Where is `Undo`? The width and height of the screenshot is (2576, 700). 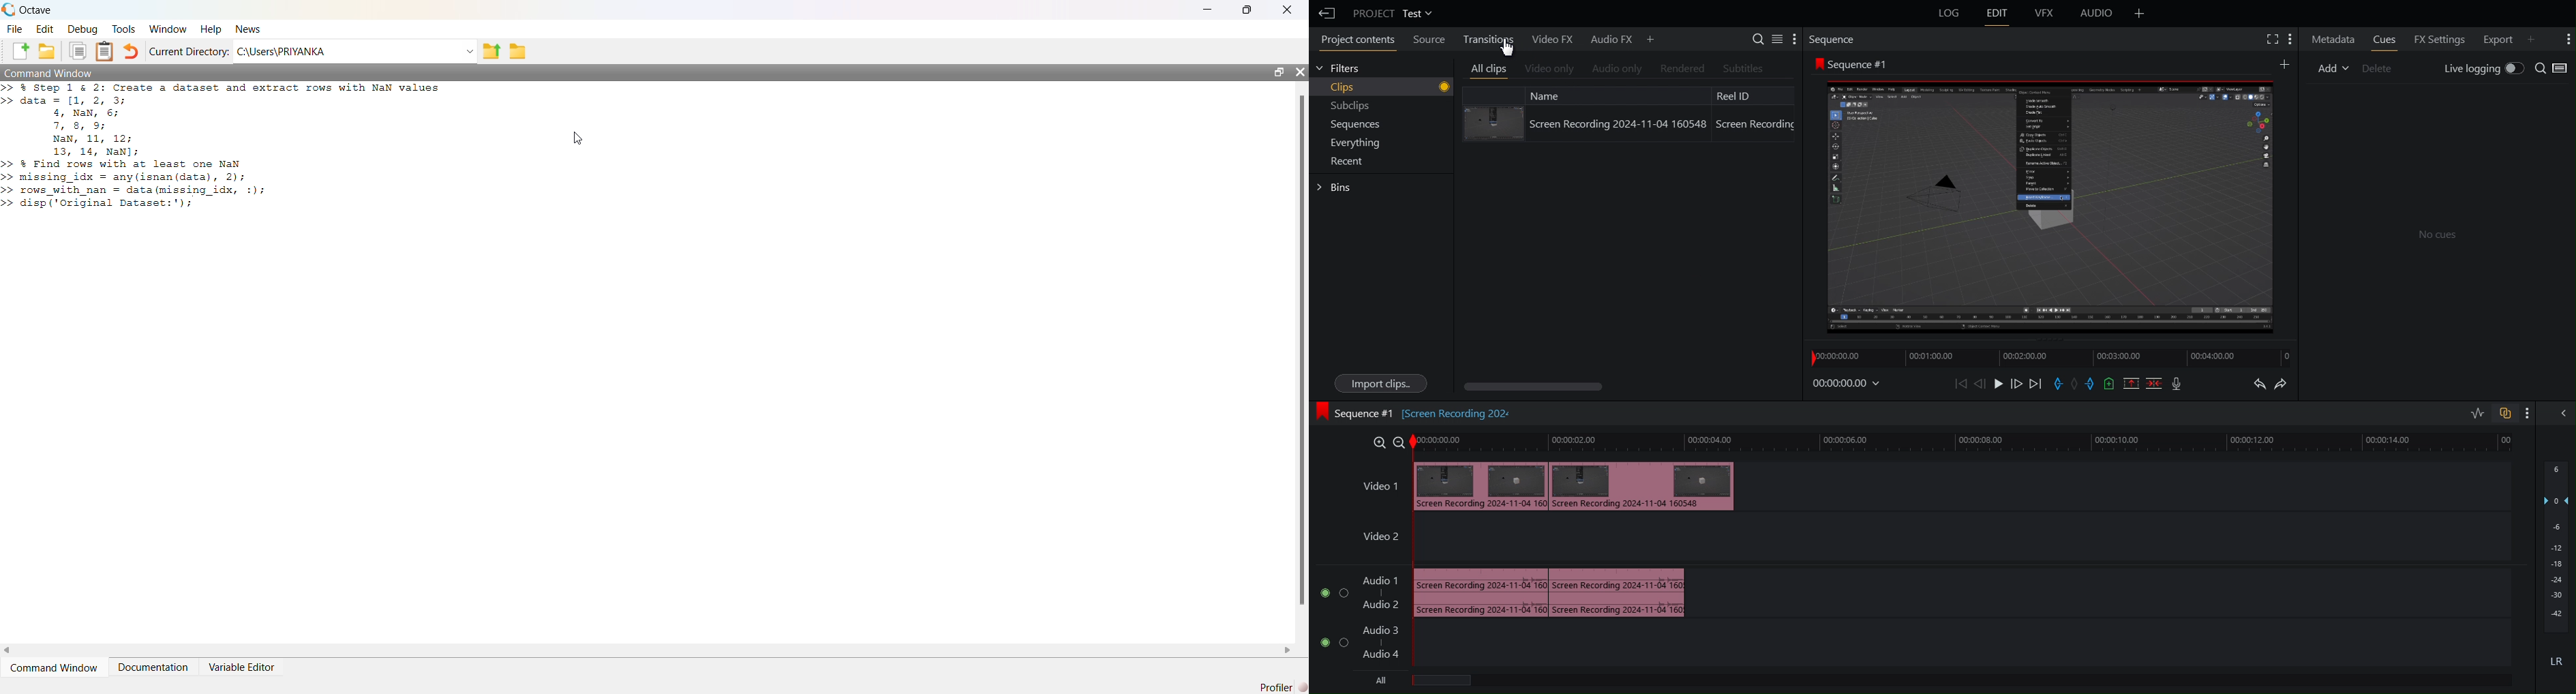 Undo is located at coordinates (2256, 385).